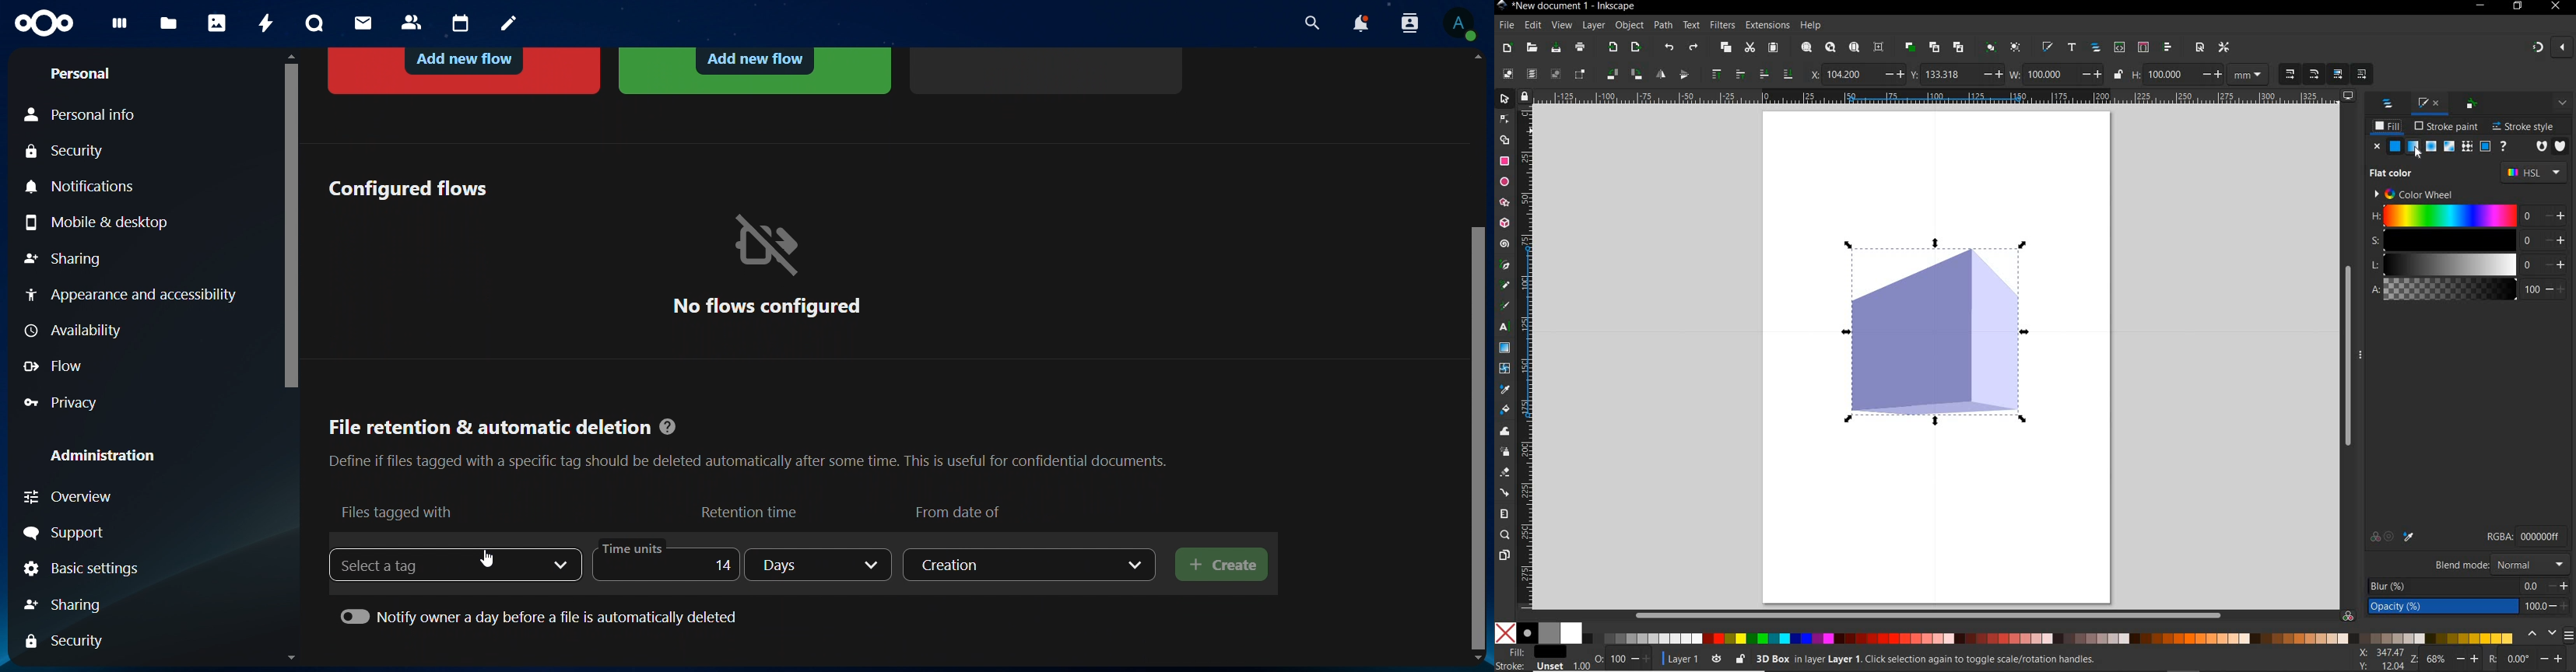  I want to click on increase/decrease, so click(2091, 75).